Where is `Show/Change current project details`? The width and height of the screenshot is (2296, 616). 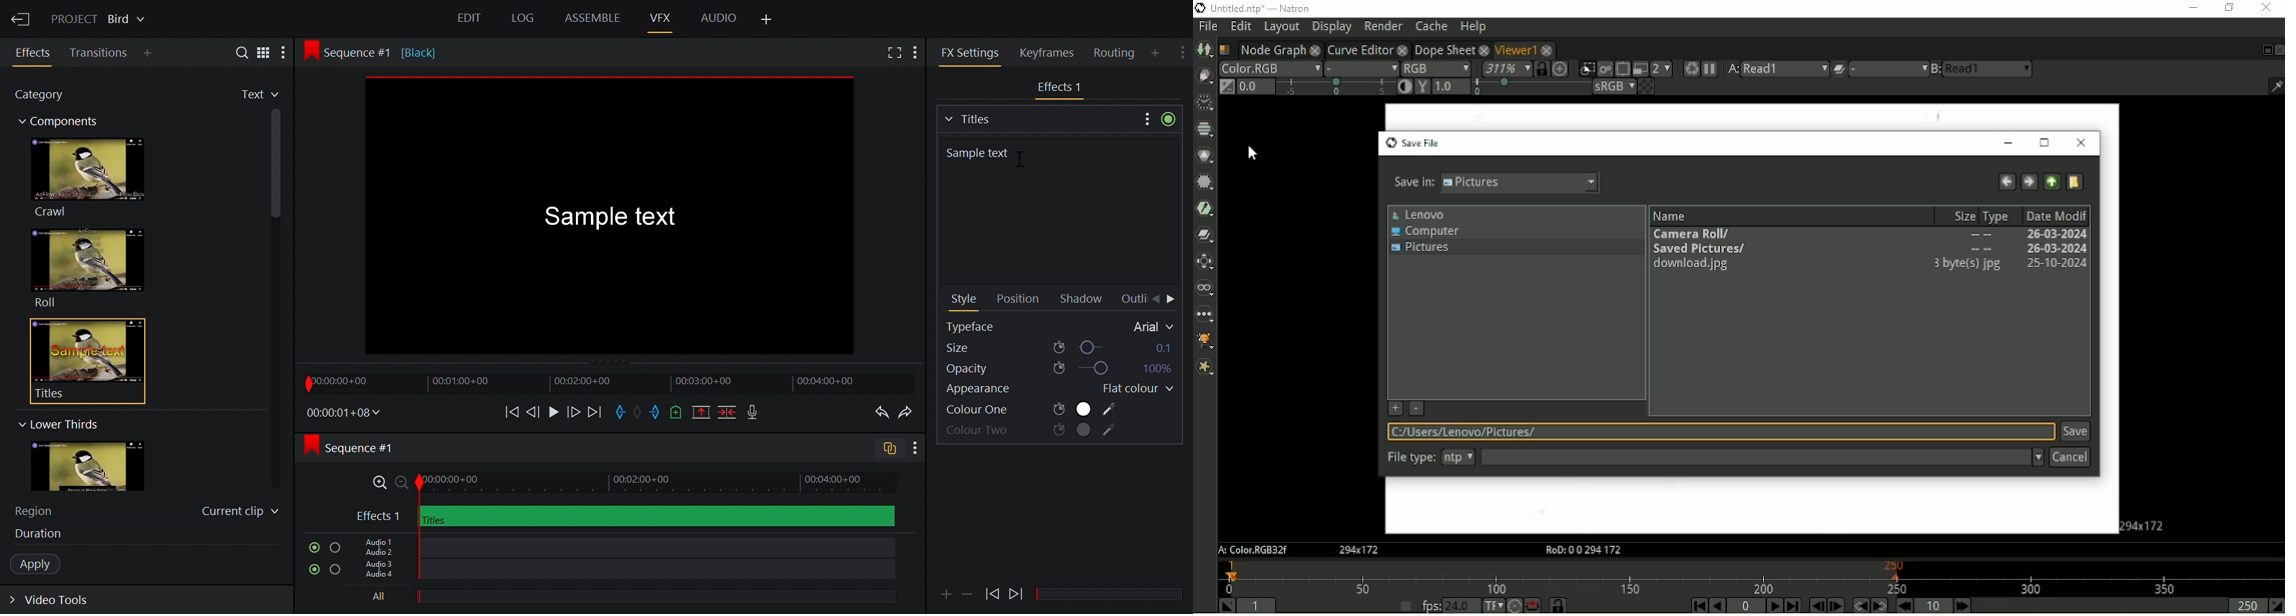 Show/Change current project details is located at coordinates (100, 17).